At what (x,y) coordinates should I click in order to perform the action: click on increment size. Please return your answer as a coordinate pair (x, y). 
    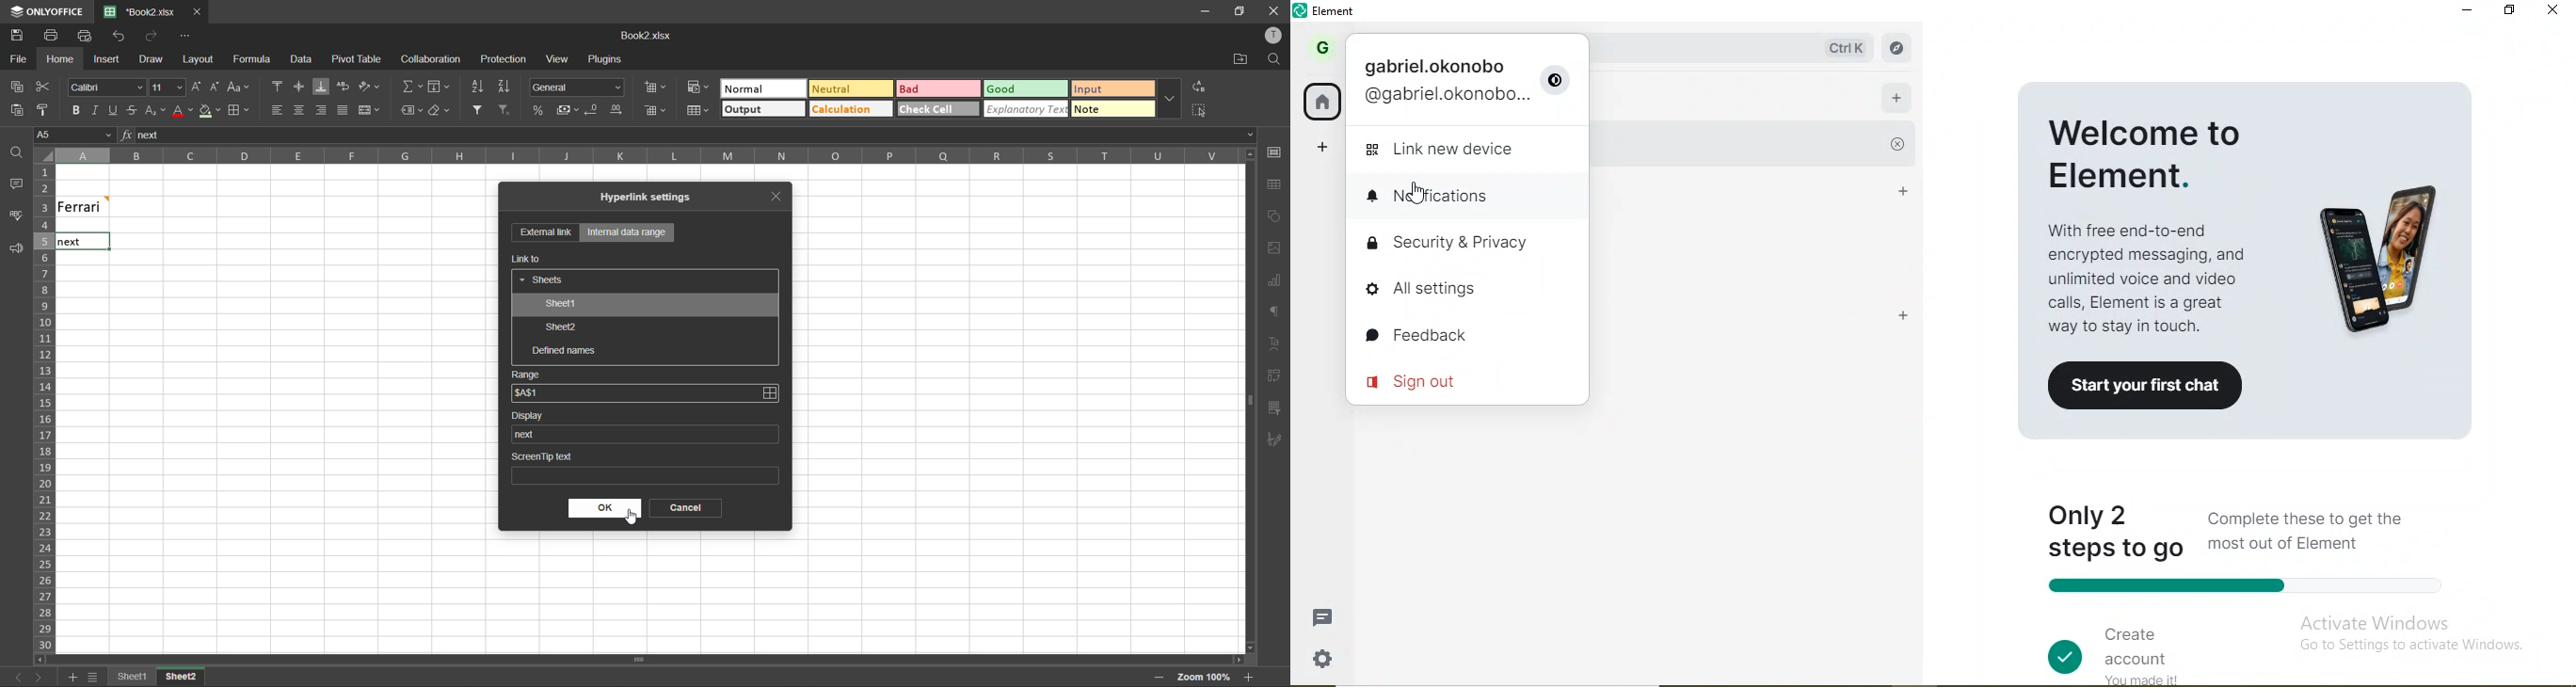
    Looking at the image, I should click on (196, 87).